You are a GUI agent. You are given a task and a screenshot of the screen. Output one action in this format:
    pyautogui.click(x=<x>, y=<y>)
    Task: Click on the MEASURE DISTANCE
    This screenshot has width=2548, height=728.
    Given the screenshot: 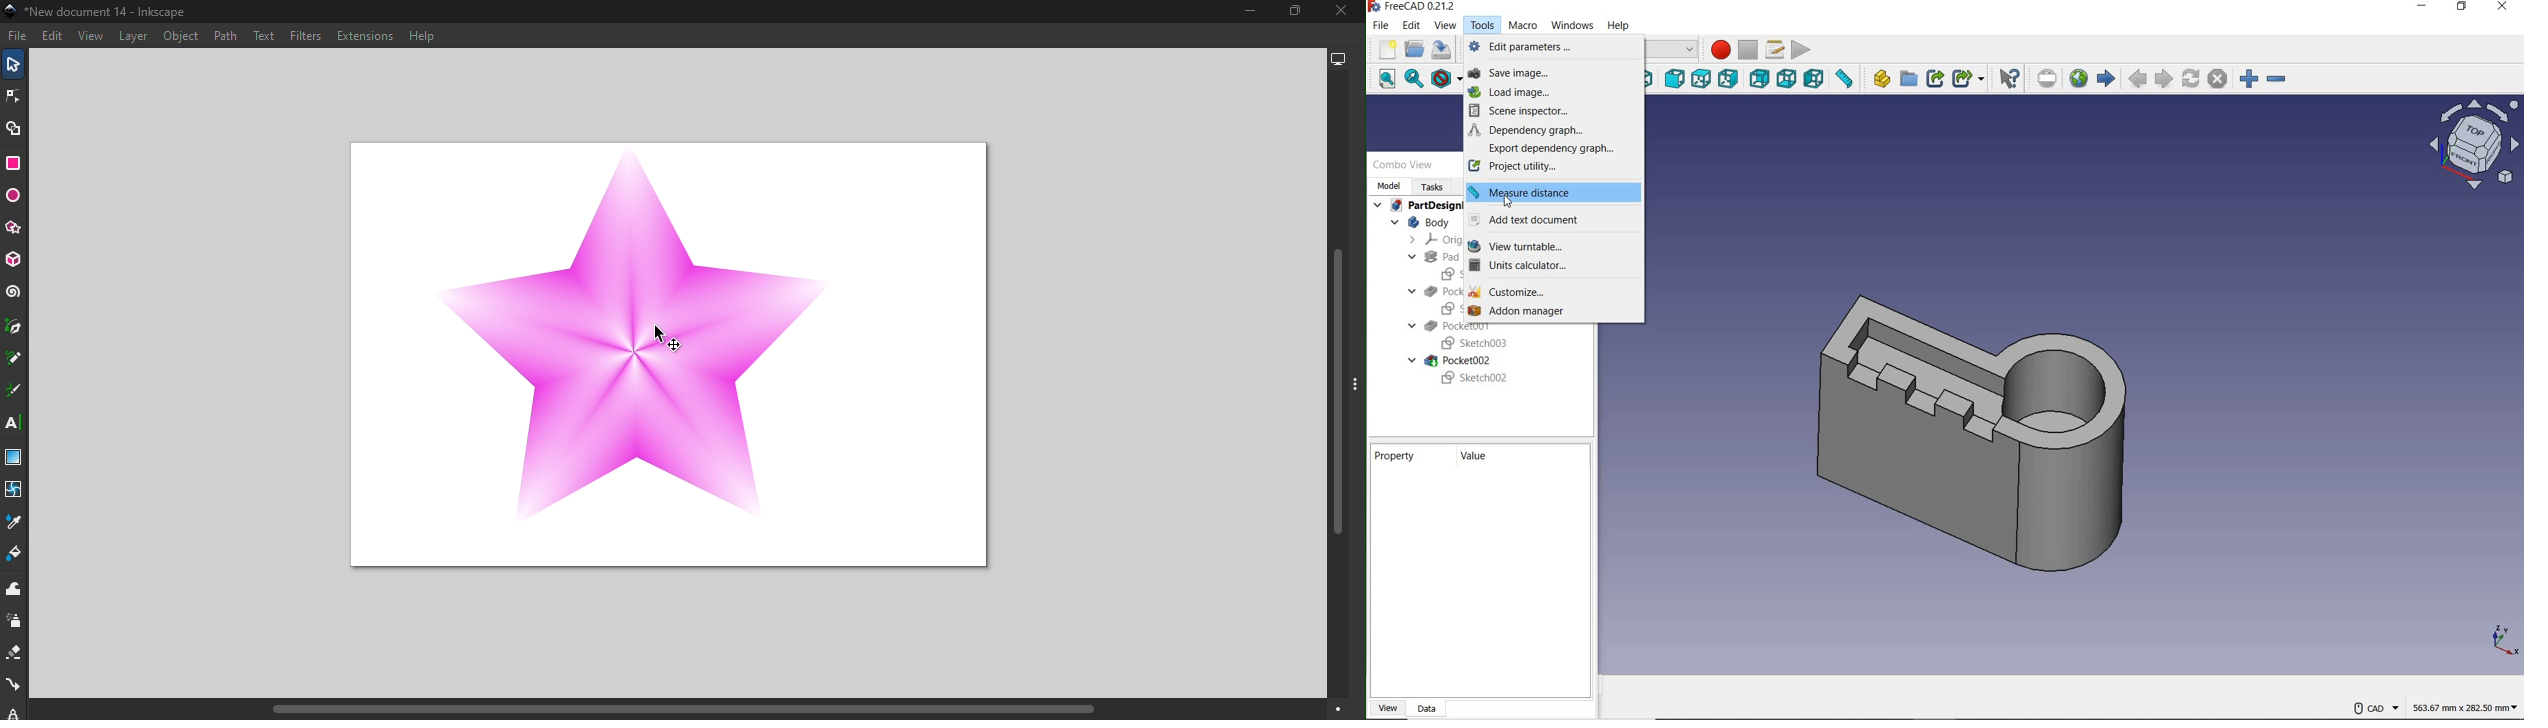 What is the action you would take?
    pyautogui.click(x=1552, y=192)
    